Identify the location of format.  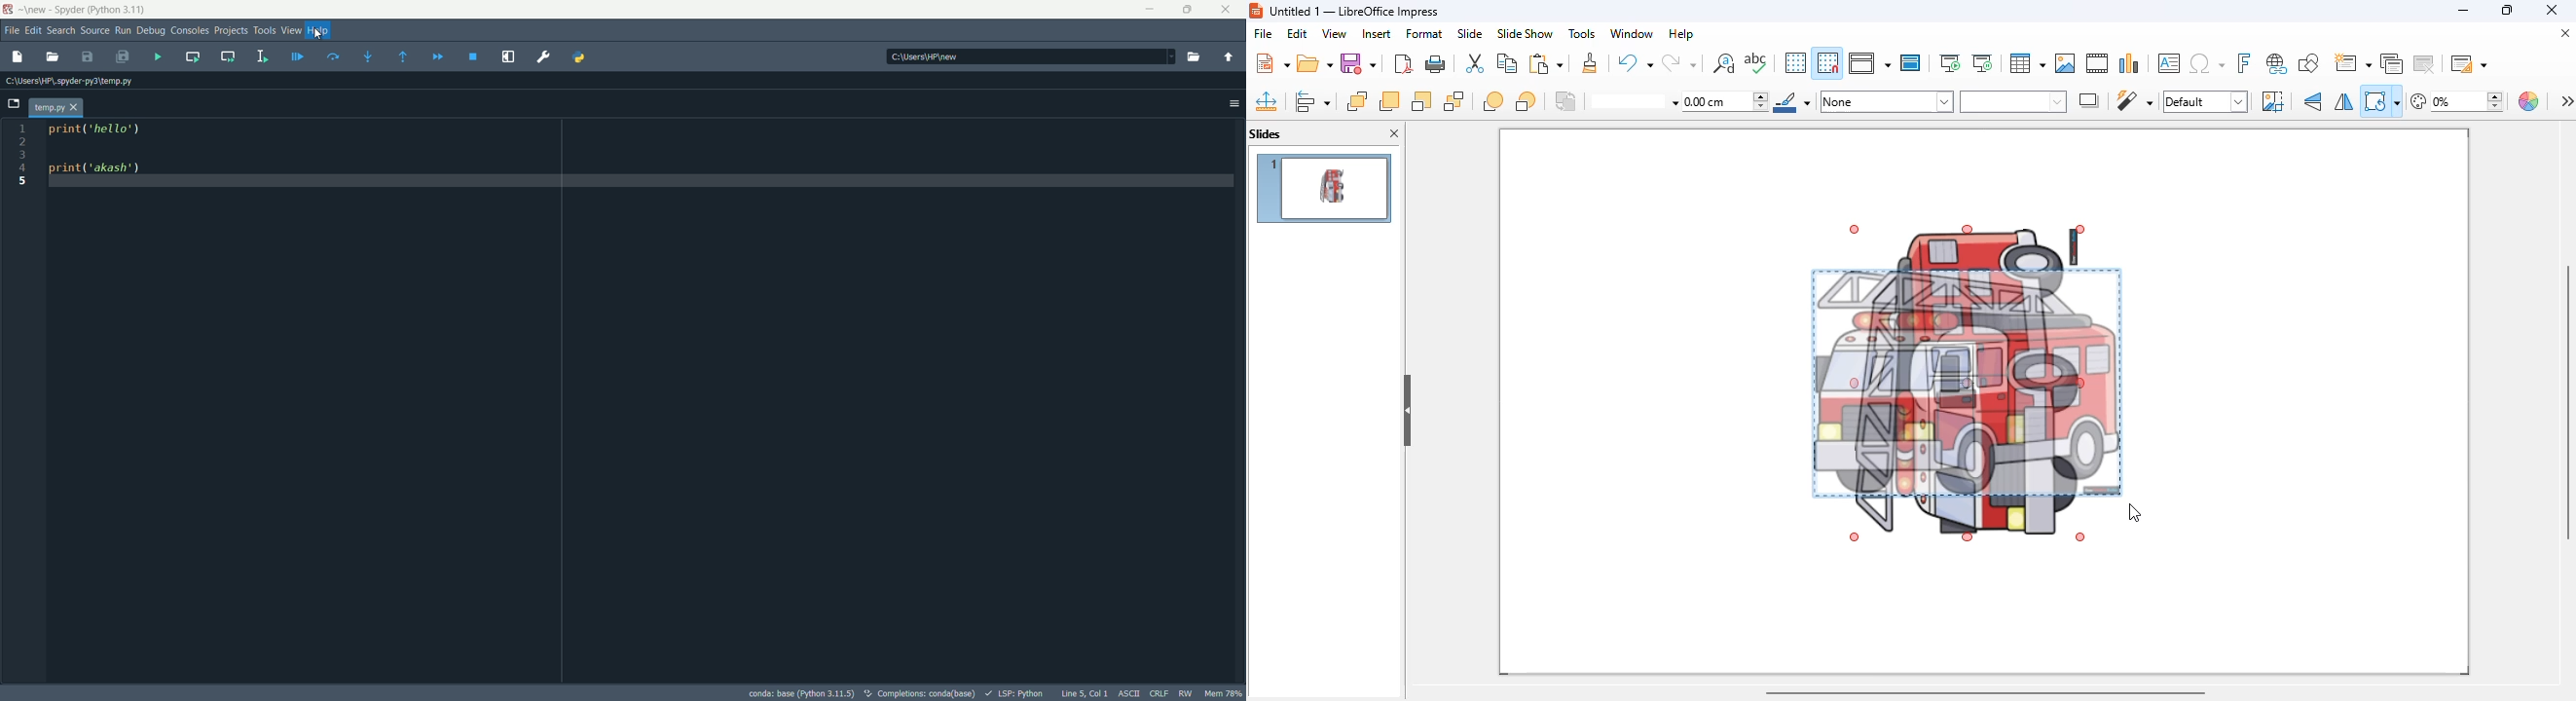
(1424, 33).